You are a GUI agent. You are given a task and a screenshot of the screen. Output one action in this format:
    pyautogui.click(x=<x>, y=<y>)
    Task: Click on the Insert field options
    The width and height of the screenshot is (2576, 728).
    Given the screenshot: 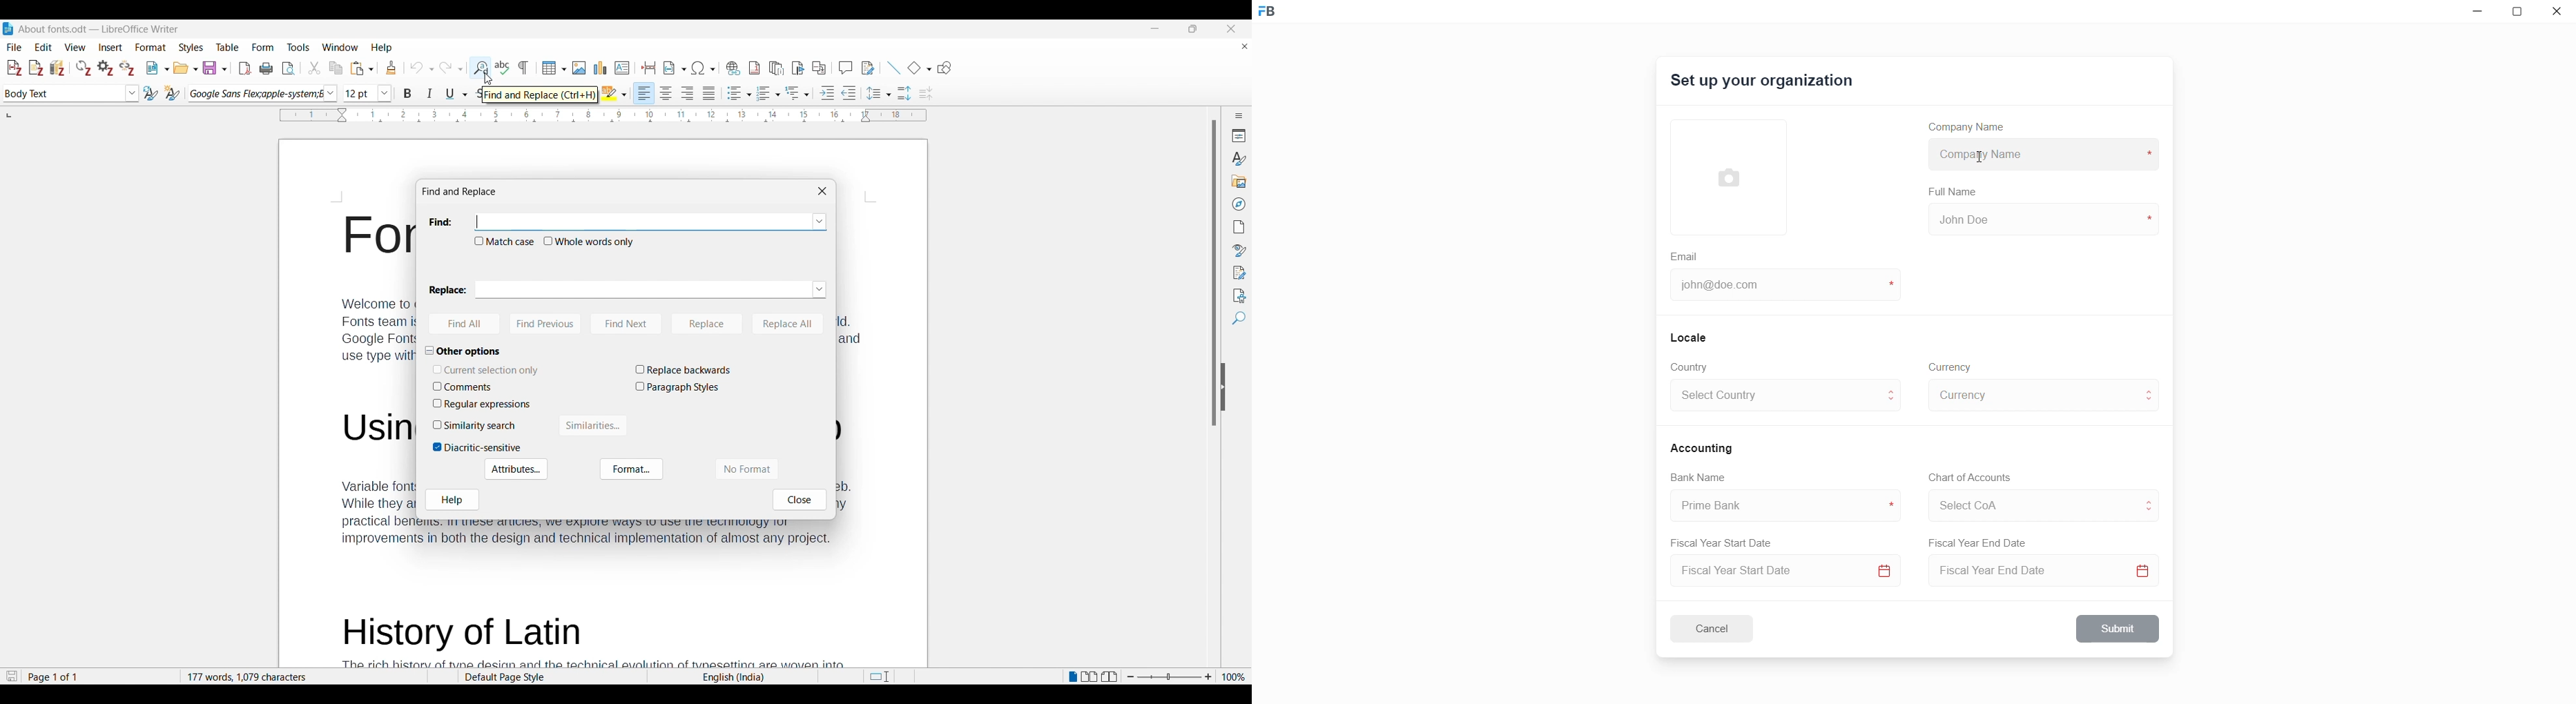 What is the action you would take?
    pyautogui.click(x=675, y=68)
    